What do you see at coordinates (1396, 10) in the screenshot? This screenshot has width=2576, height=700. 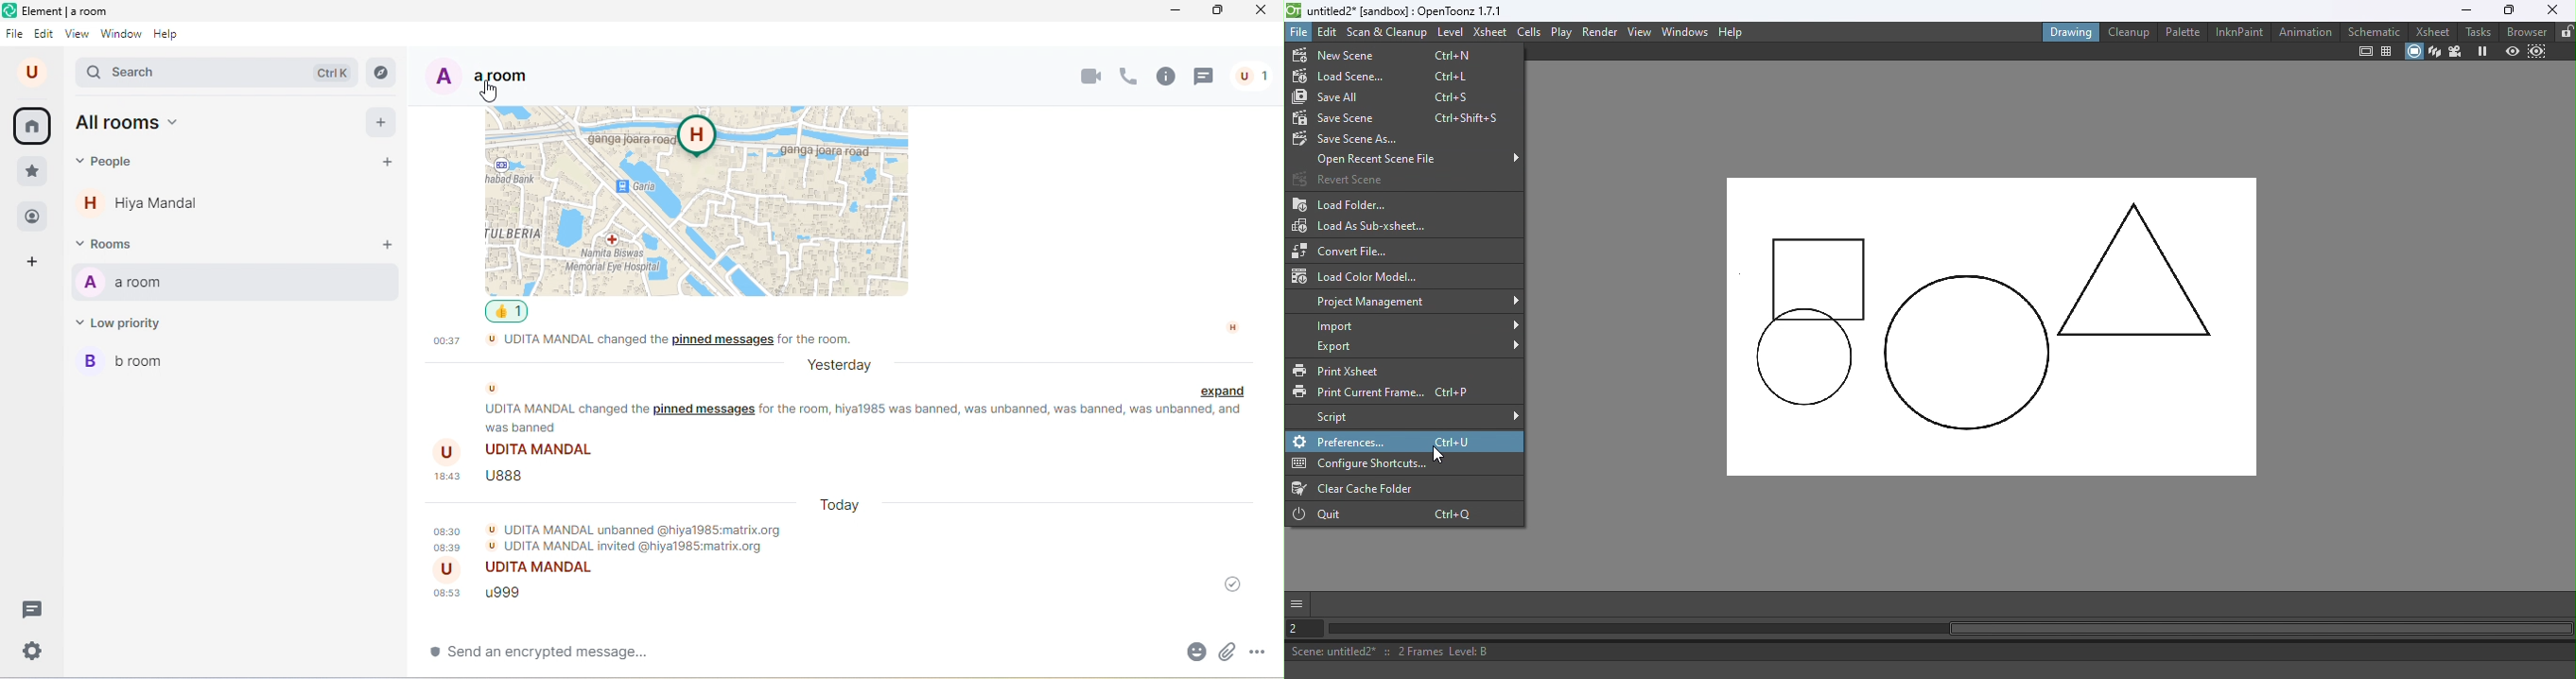 I see `untitled2* [sandbox] : OpenToonz 1.7.1` at bounding box center [1396, 10].